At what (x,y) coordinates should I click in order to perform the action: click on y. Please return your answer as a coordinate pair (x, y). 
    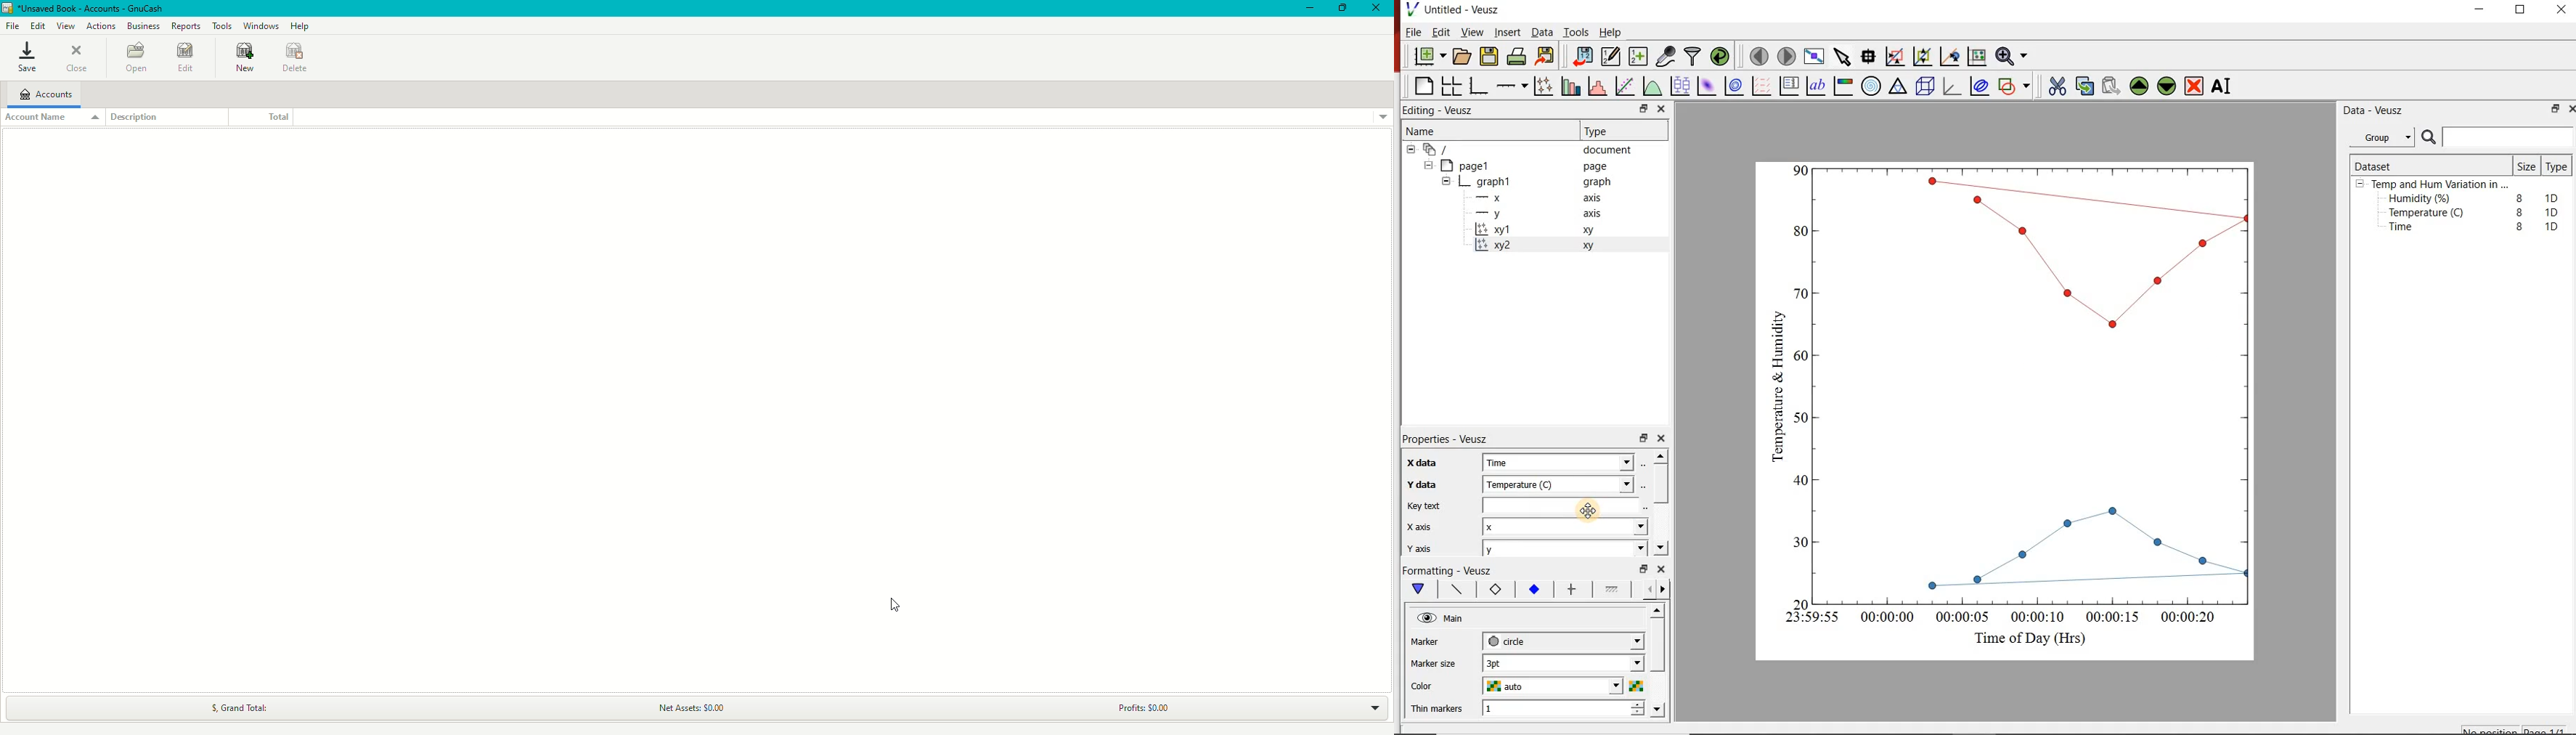
    Looking at the image, I should click on (1501, 213).